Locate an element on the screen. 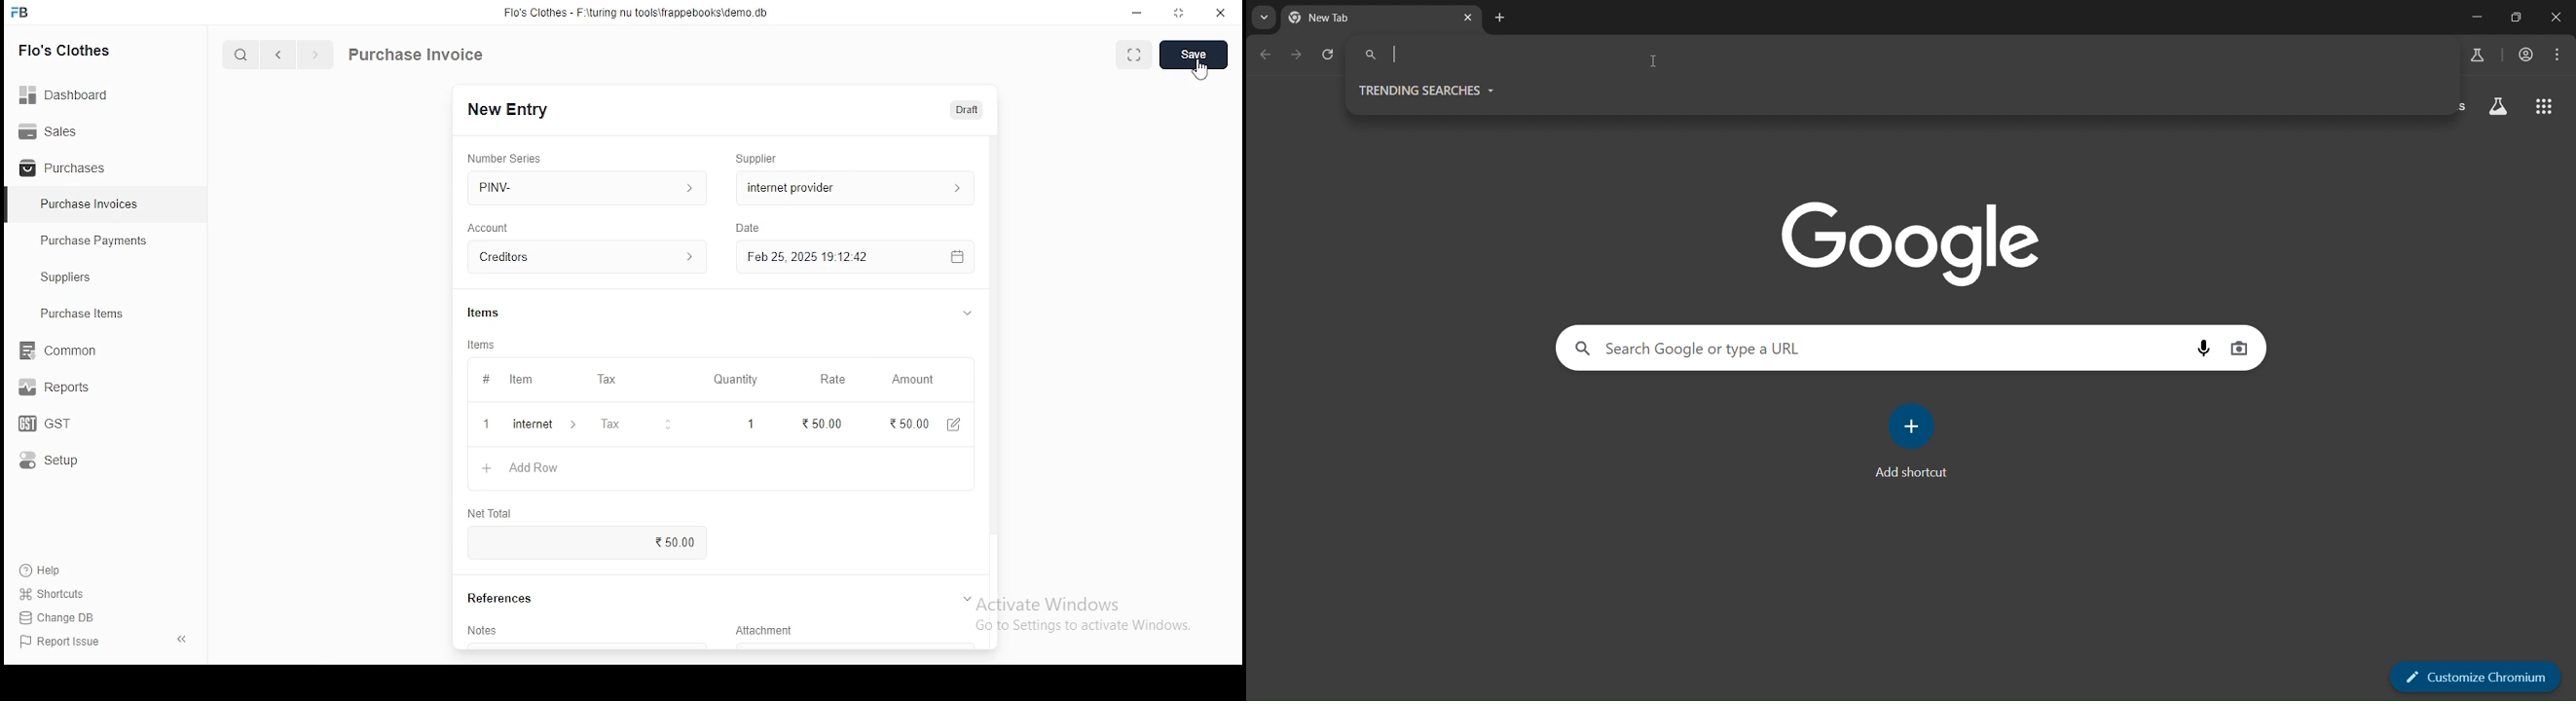  supplier is located at coordinates (850, 187).